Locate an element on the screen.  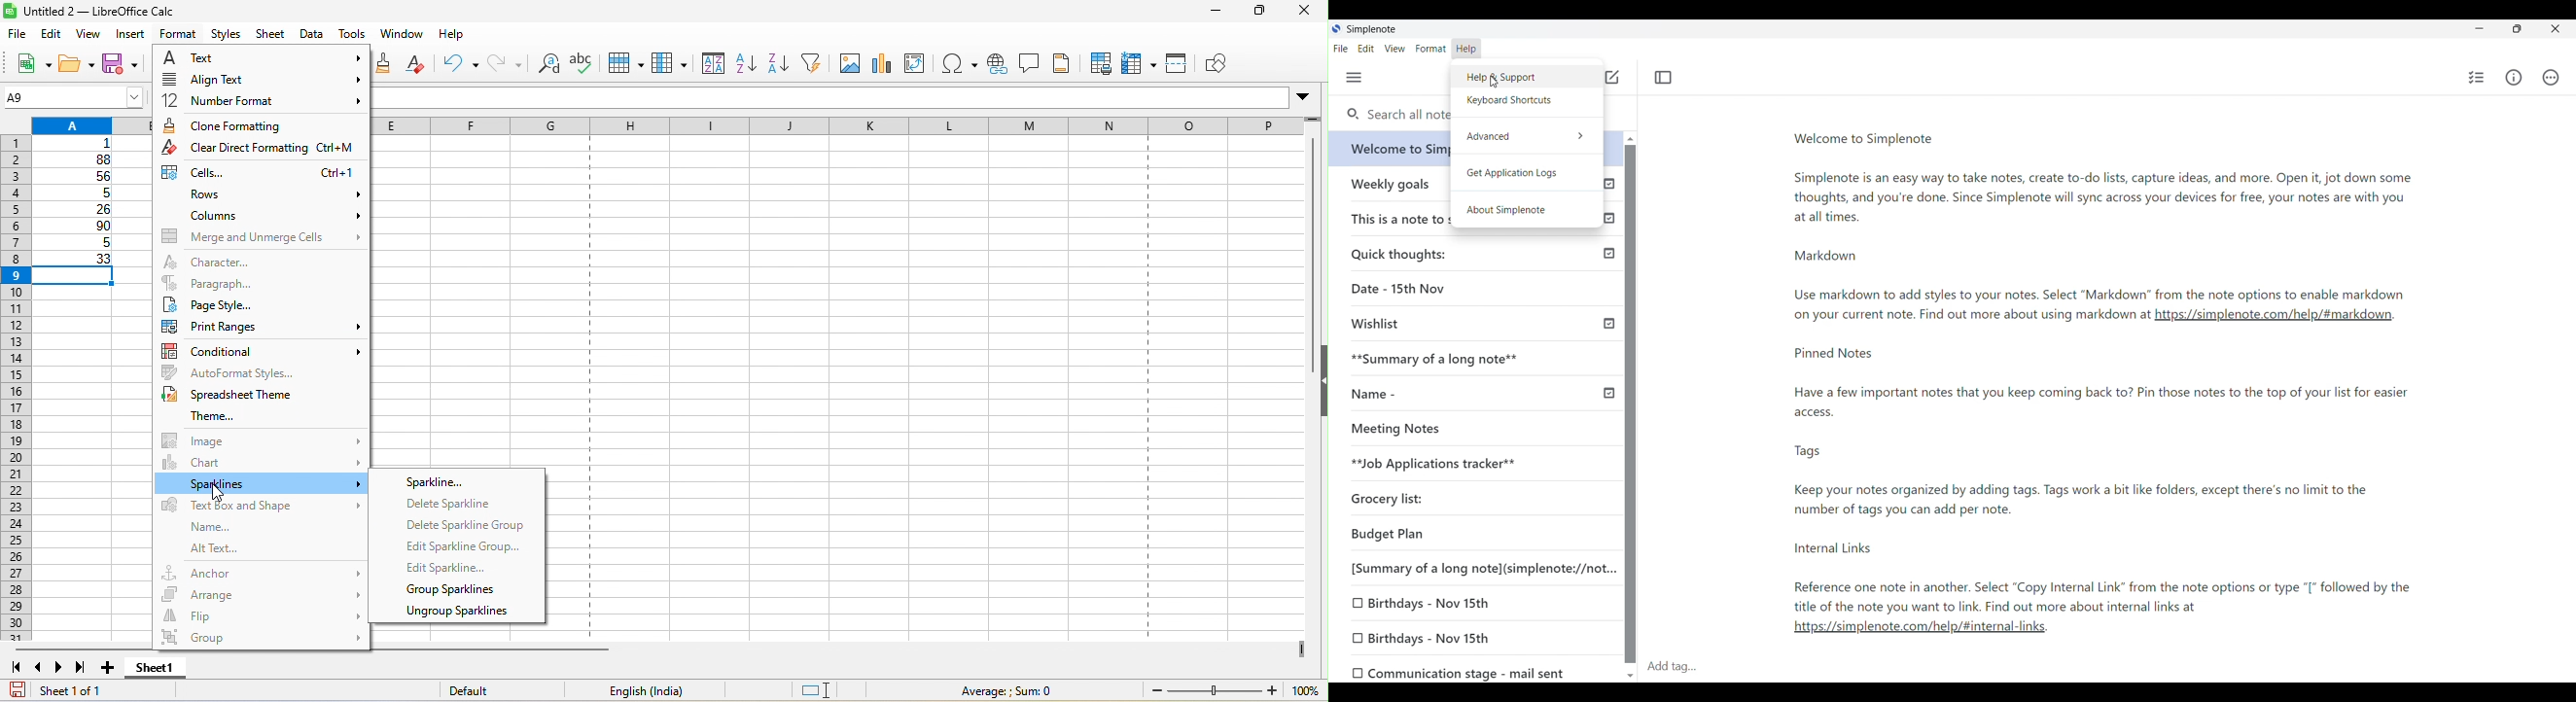
column is located at coordinates (670, 65).